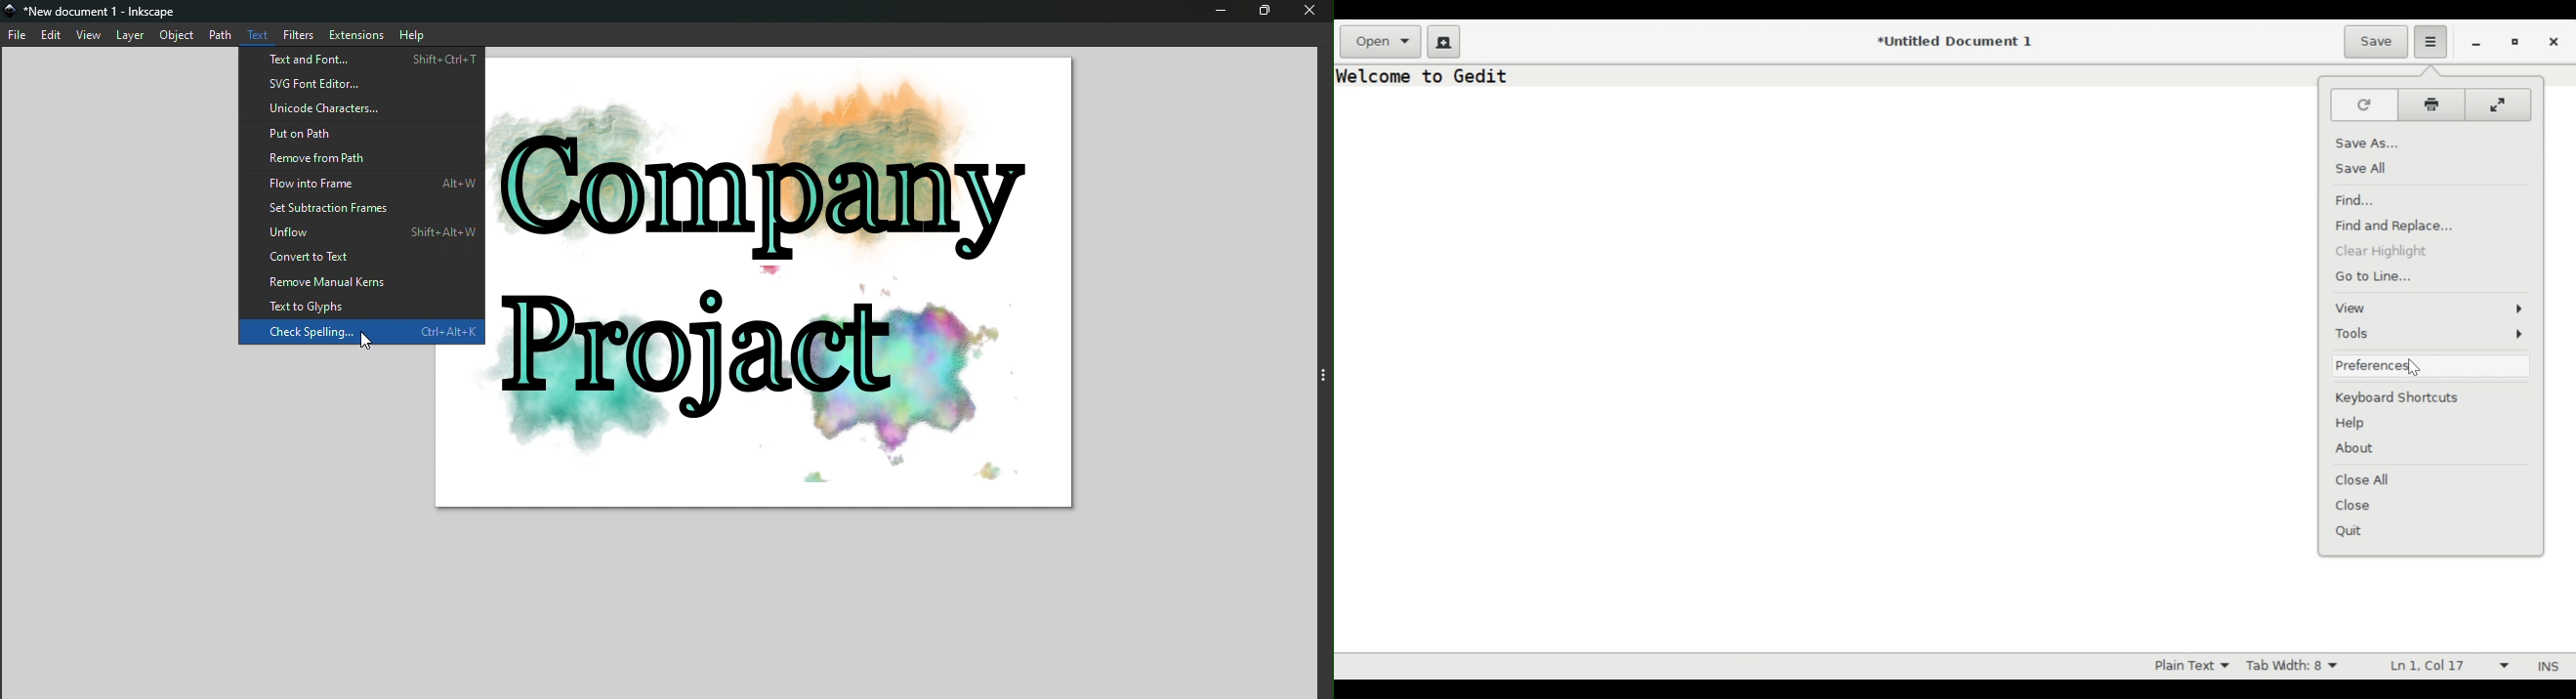 The width and height of the screenshot is (2576, 700). I want to click on toggle command panel, so click(1322, 378).